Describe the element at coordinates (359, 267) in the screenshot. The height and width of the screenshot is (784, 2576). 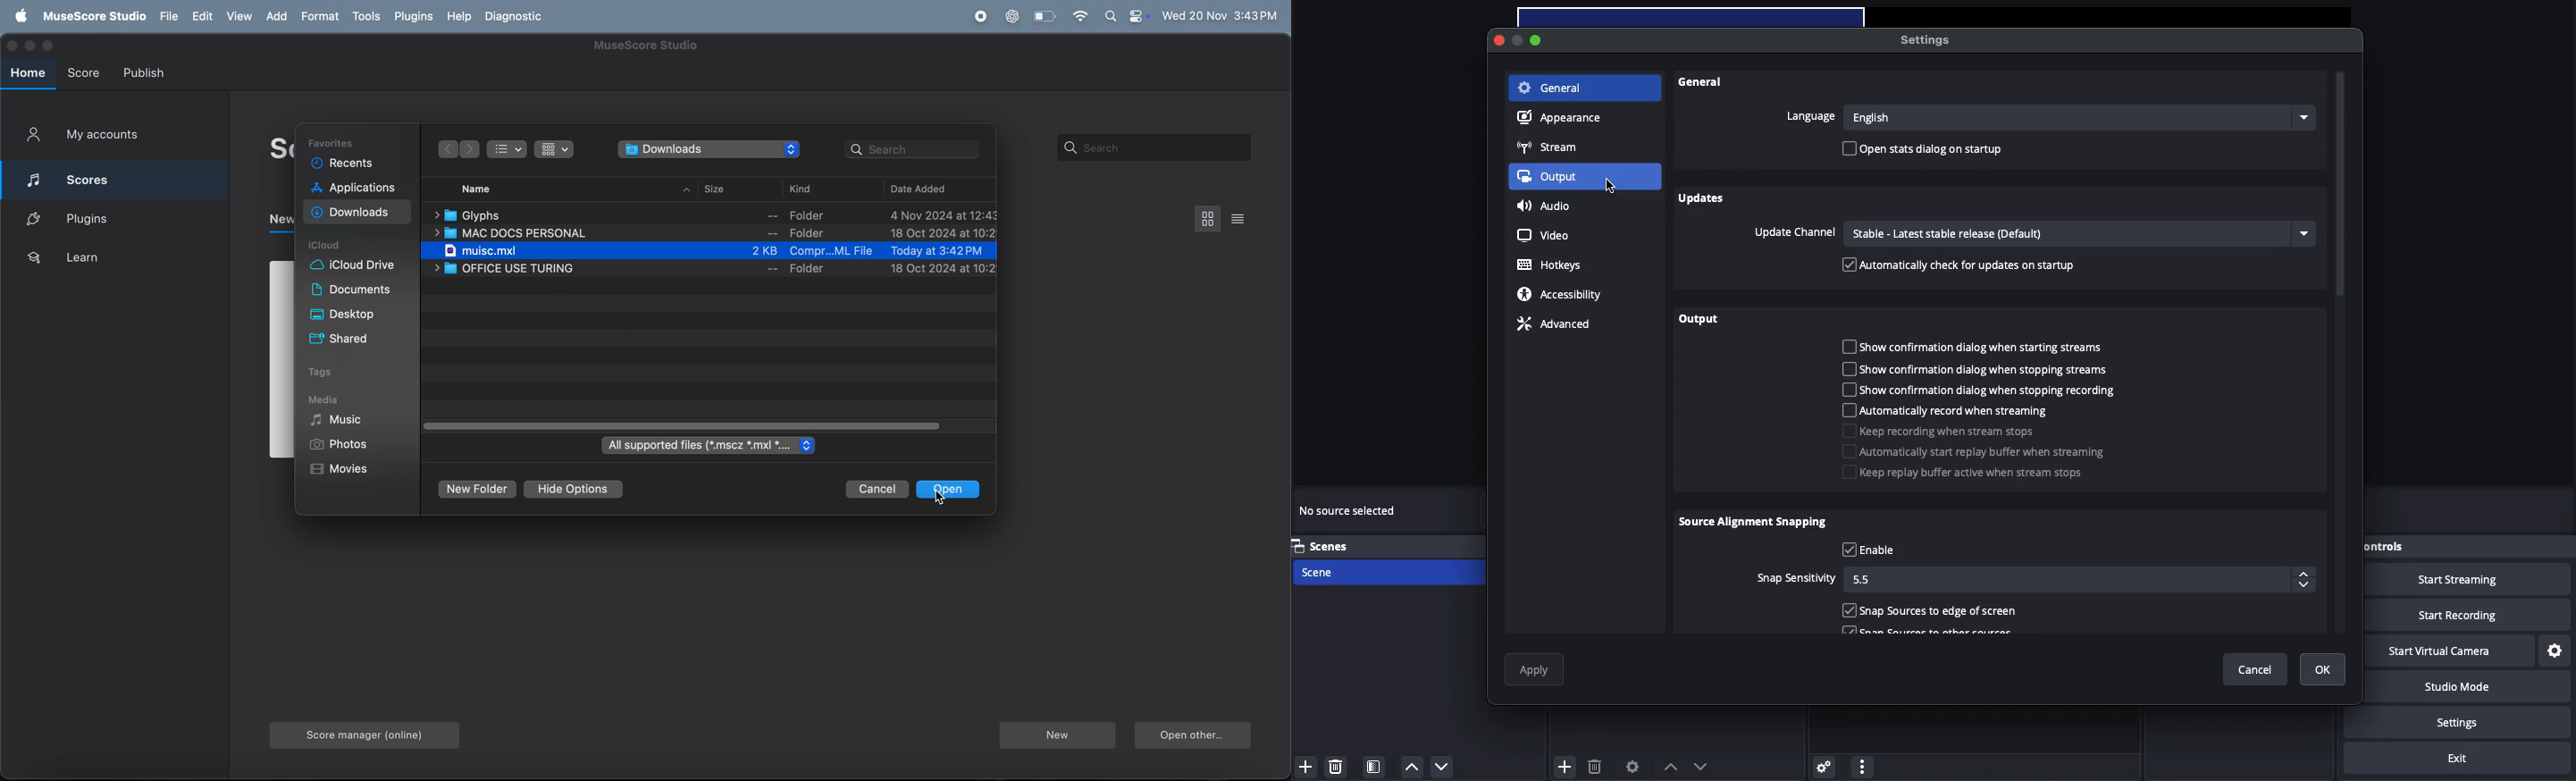
I see `i cloud drive` at that location.